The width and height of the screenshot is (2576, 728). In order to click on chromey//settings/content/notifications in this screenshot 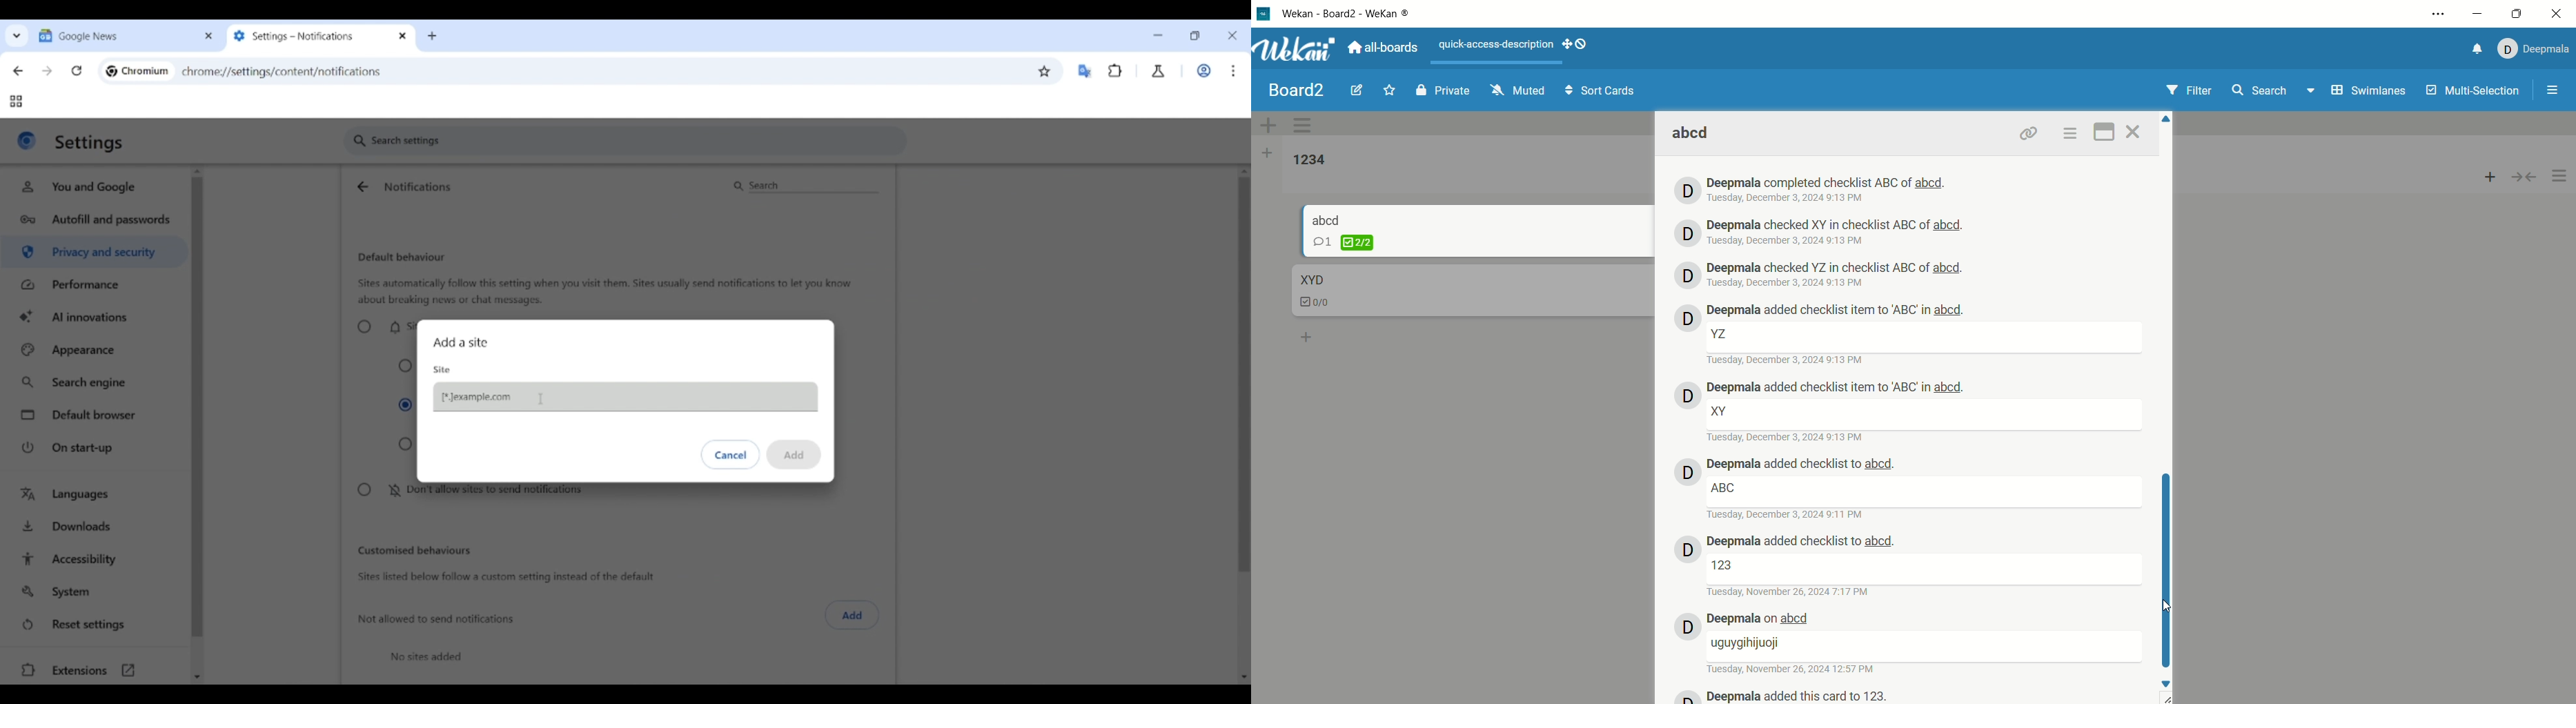, I will do `click(282, 70)`.